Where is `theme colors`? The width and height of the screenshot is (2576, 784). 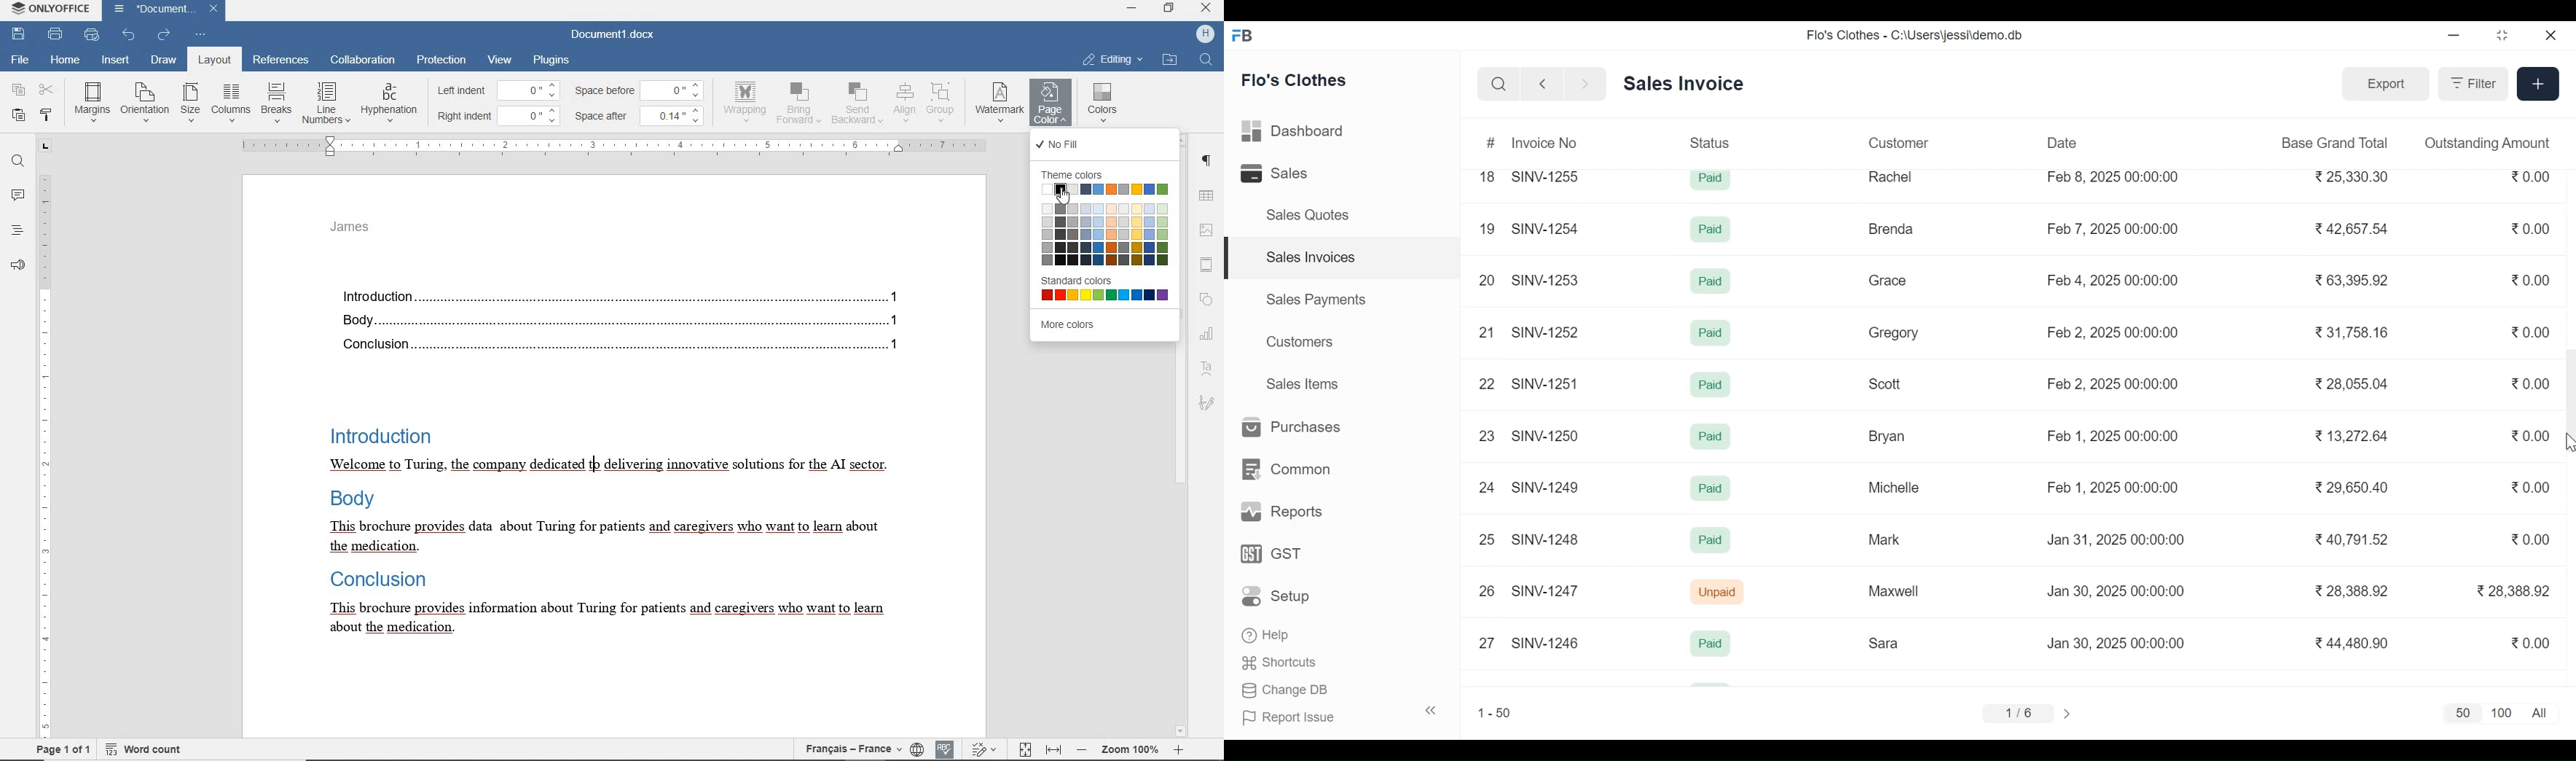 theme colors is located at coordinates (1101, 217).